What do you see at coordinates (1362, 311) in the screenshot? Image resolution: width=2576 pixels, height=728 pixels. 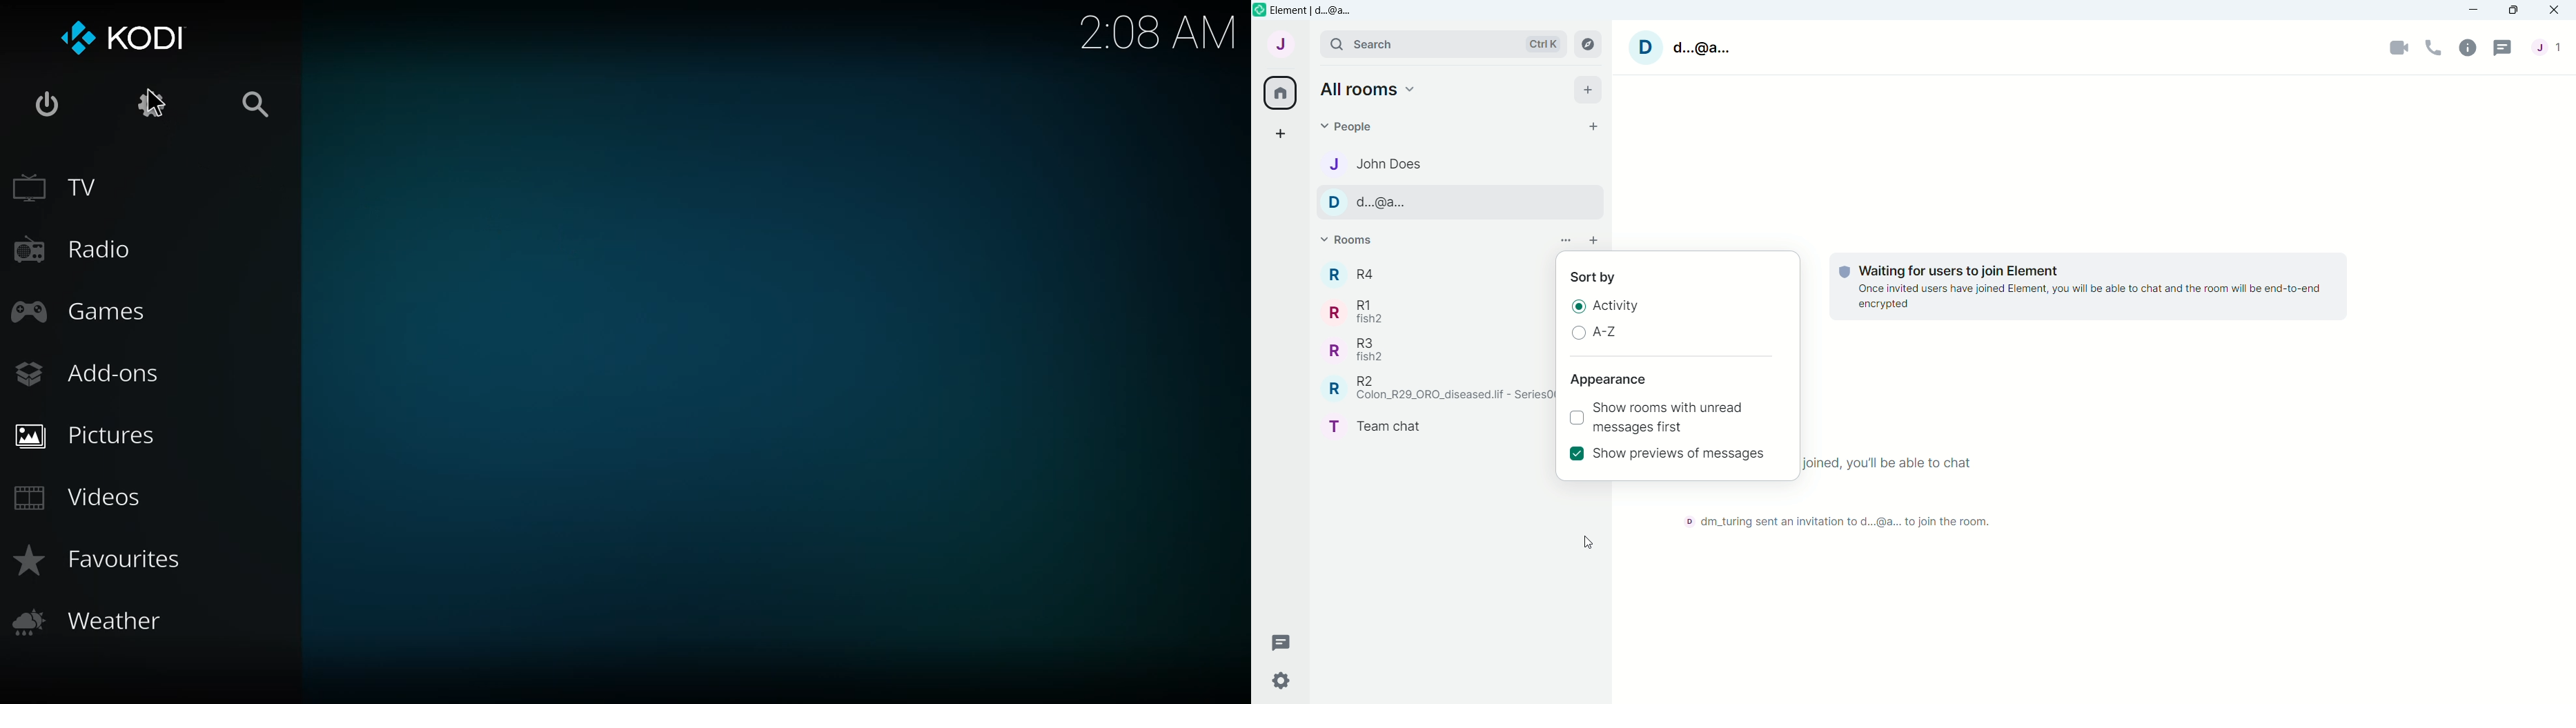 I see `R R1 fish2` at bounding box center [1362, 311].